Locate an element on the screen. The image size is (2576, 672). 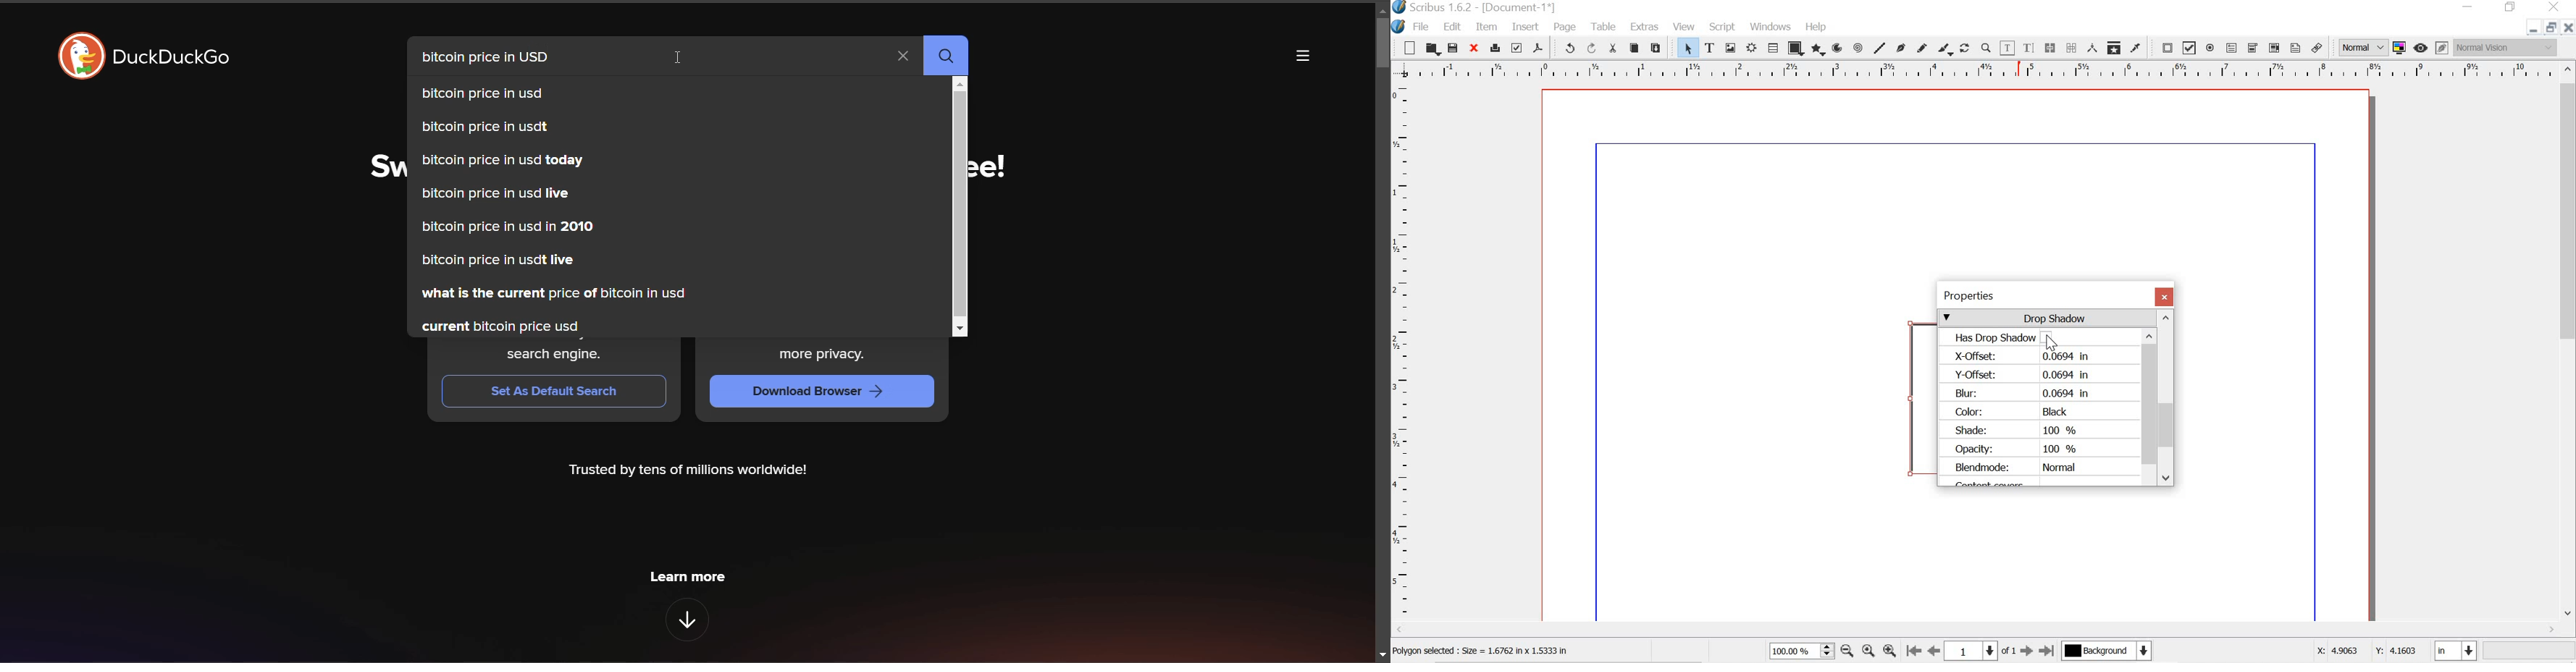
rotate item is located at coordinates (1965, 48).